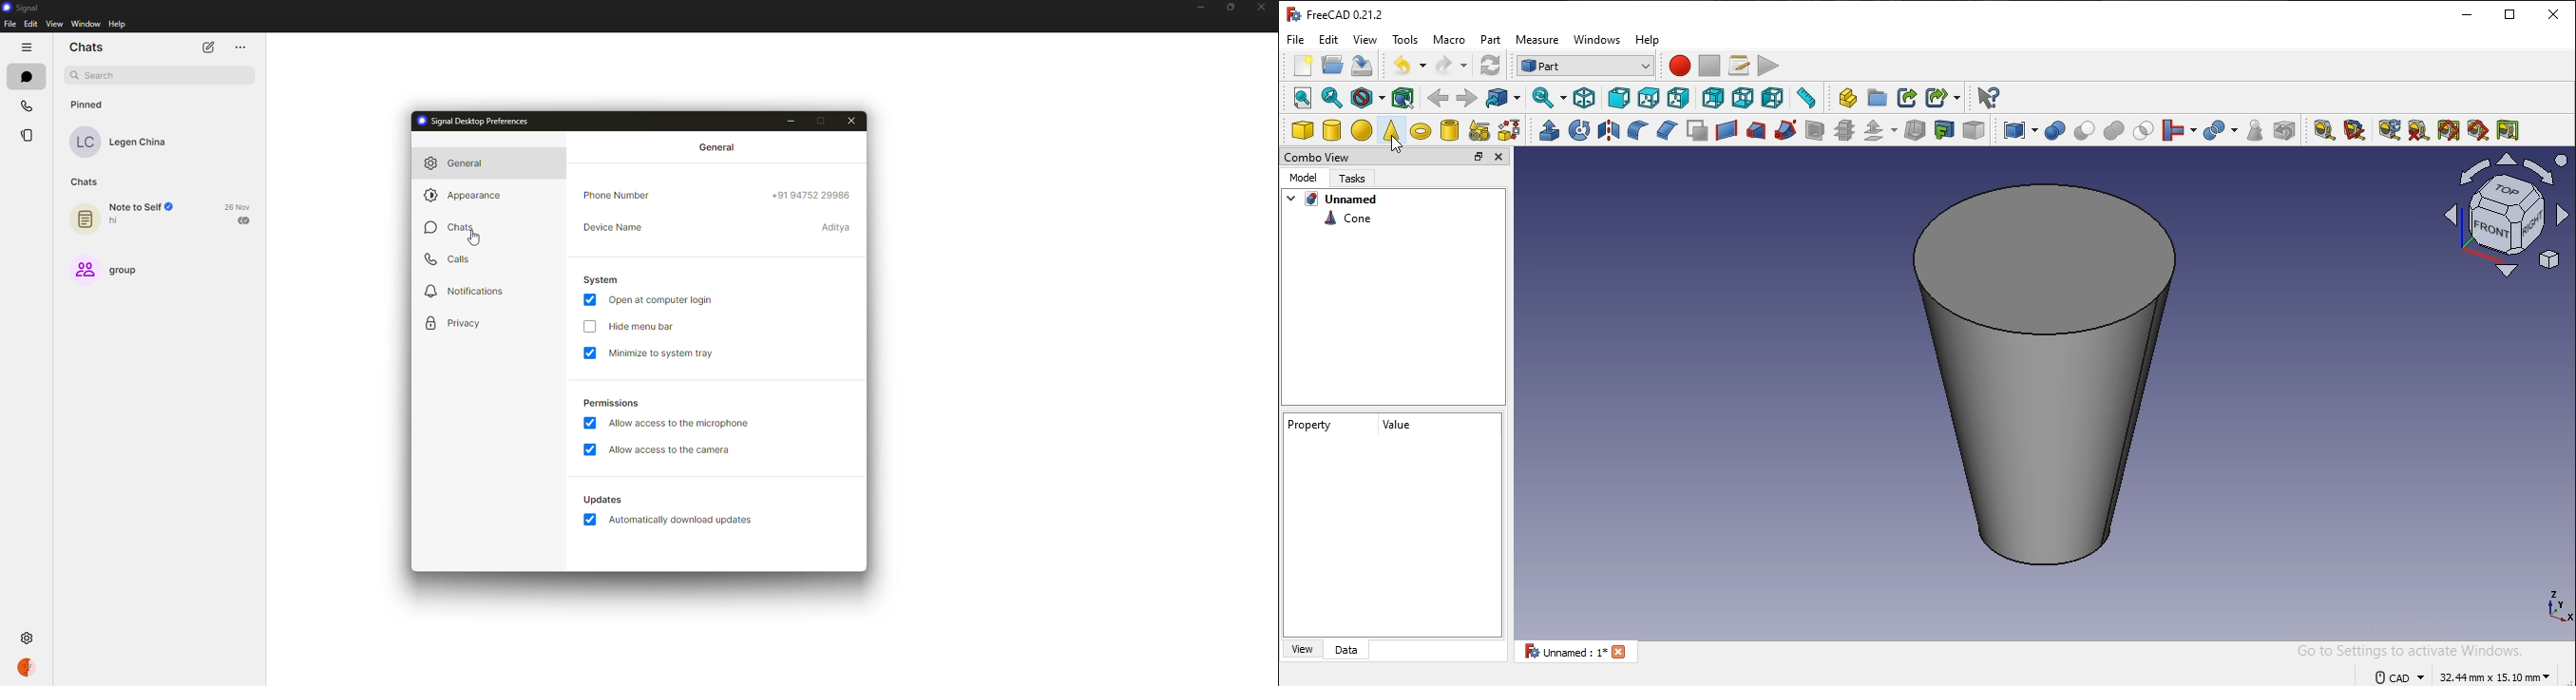 This screenshot has height=700, width=2576. I want to click on union, so click(2112, 130).